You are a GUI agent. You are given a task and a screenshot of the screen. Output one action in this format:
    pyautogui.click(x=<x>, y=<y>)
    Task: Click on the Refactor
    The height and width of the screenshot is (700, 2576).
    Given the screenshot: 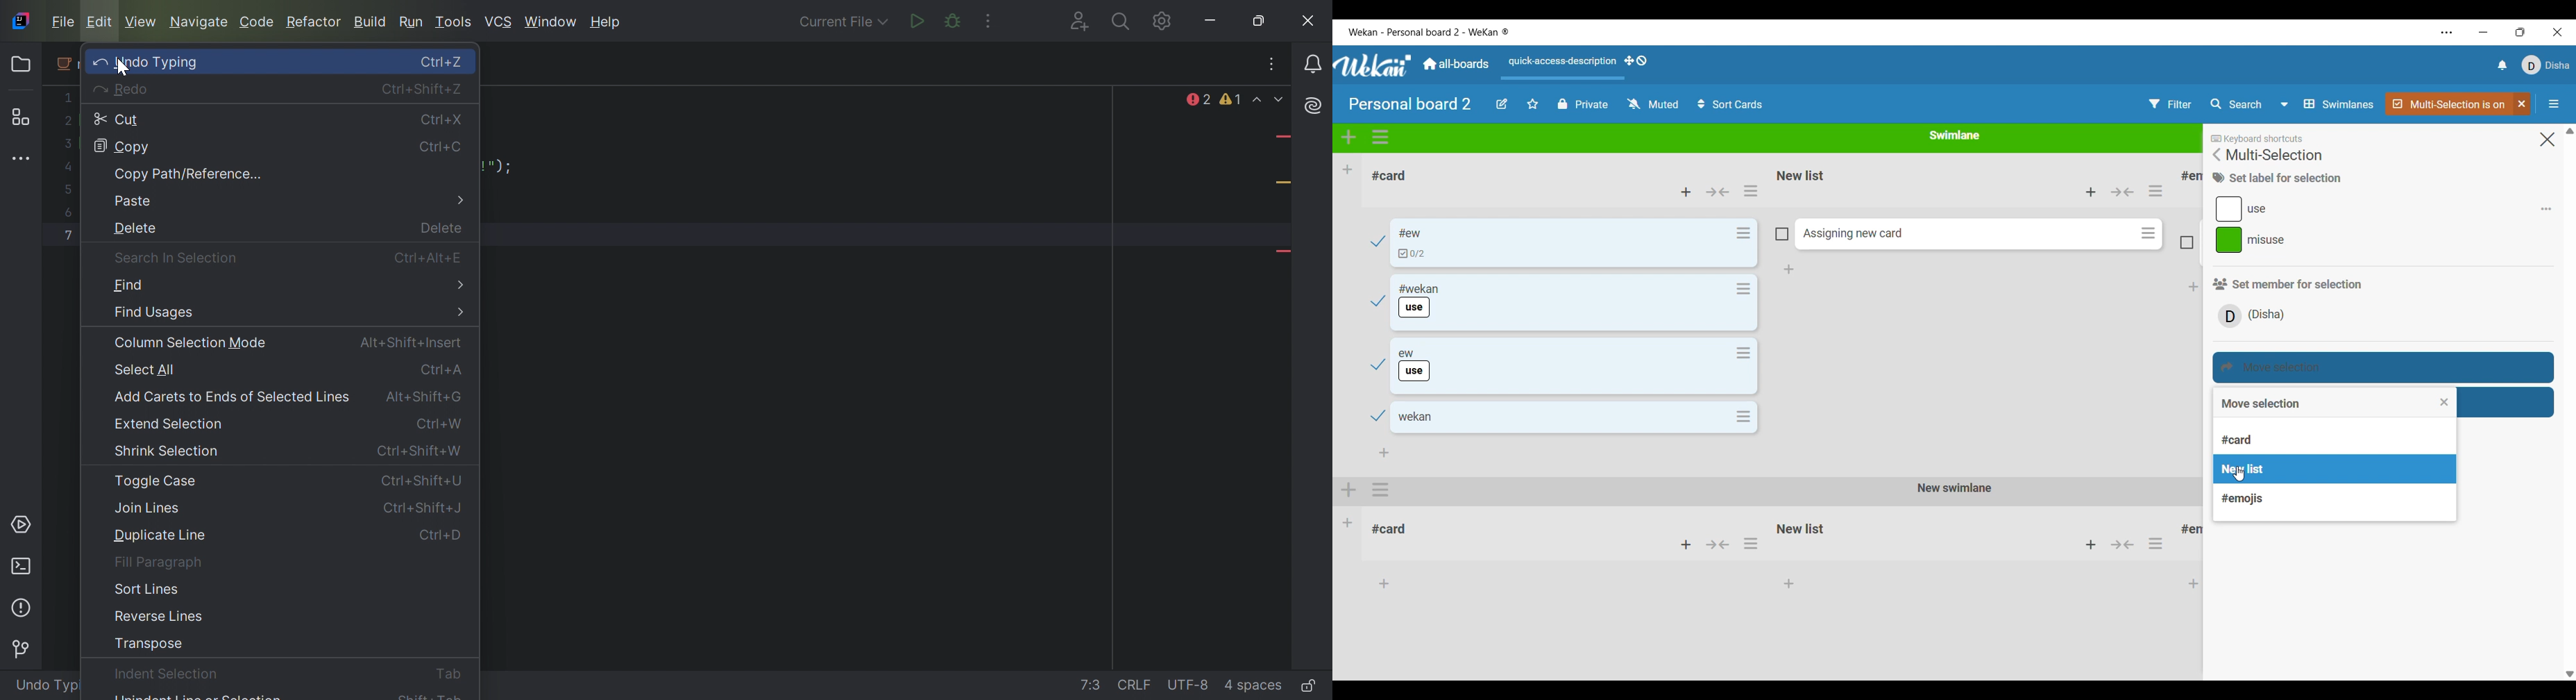 What is the action you would take?
    pyautogui.click(x=313, y=24)
    